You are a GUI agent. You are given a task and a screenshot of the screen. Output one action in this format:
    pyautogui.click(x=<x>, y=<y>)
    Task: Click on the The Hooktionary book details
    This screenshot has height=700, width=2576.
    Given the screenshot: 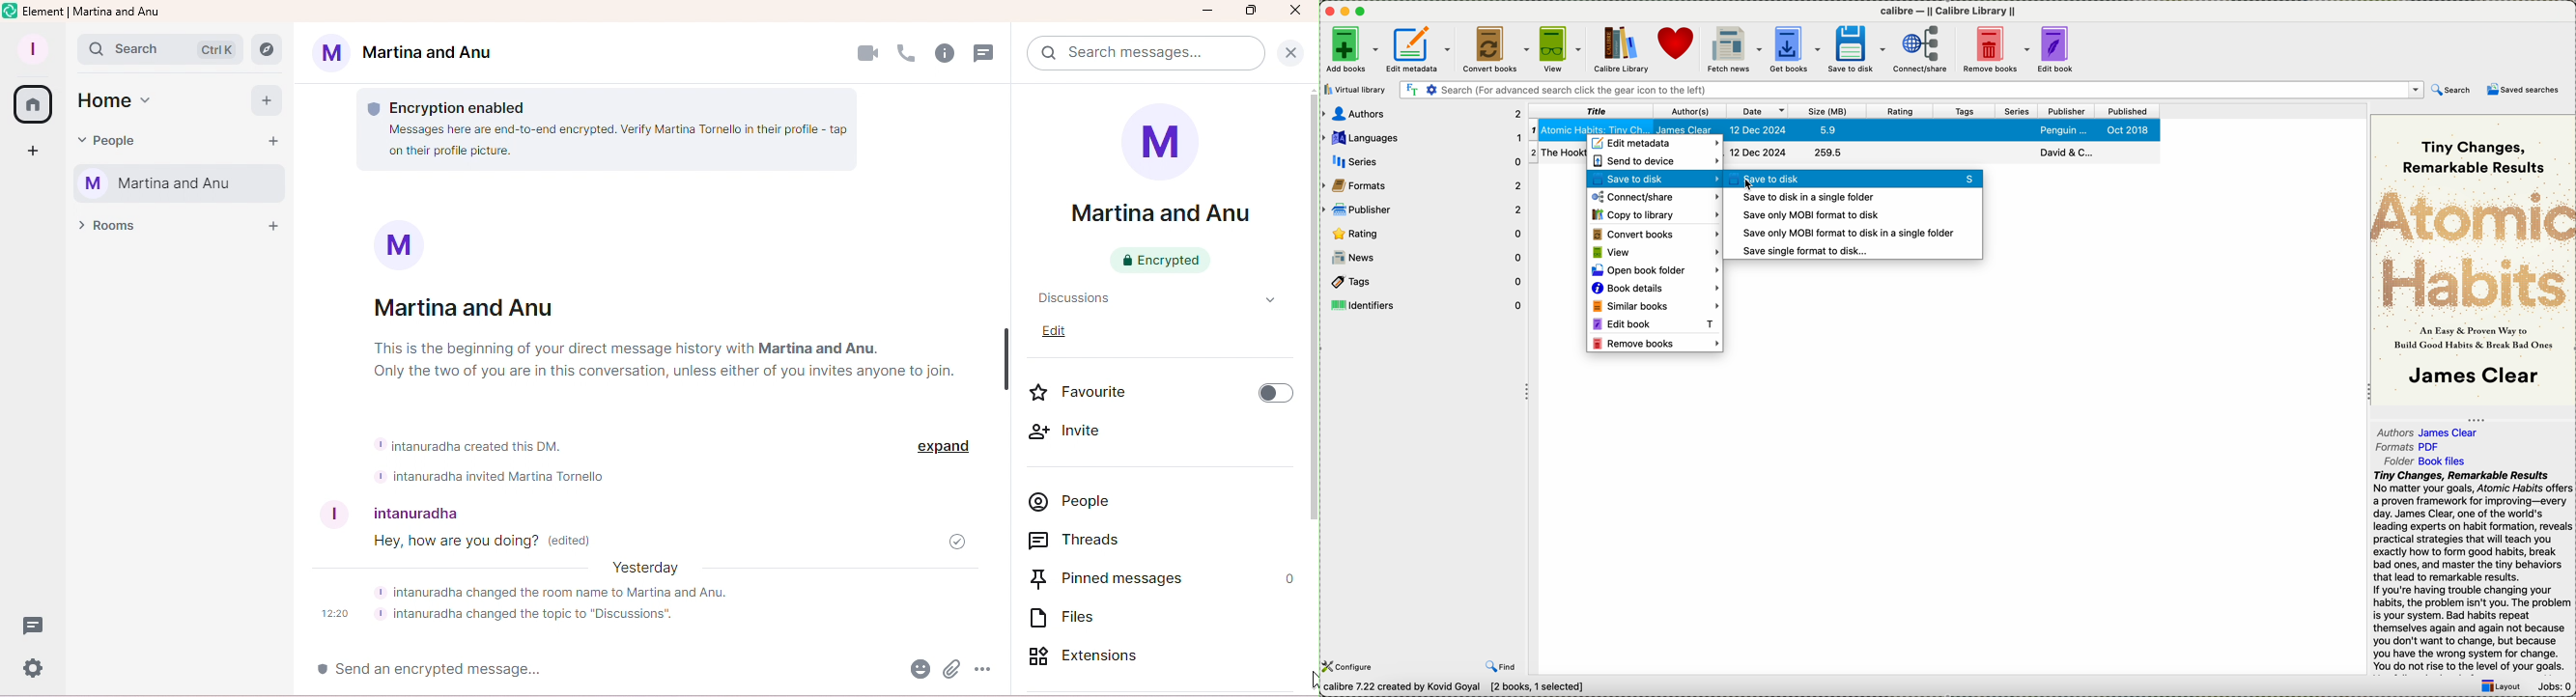 What is the action you would take?
    pyautogui.click(x=1557, y=153)
    